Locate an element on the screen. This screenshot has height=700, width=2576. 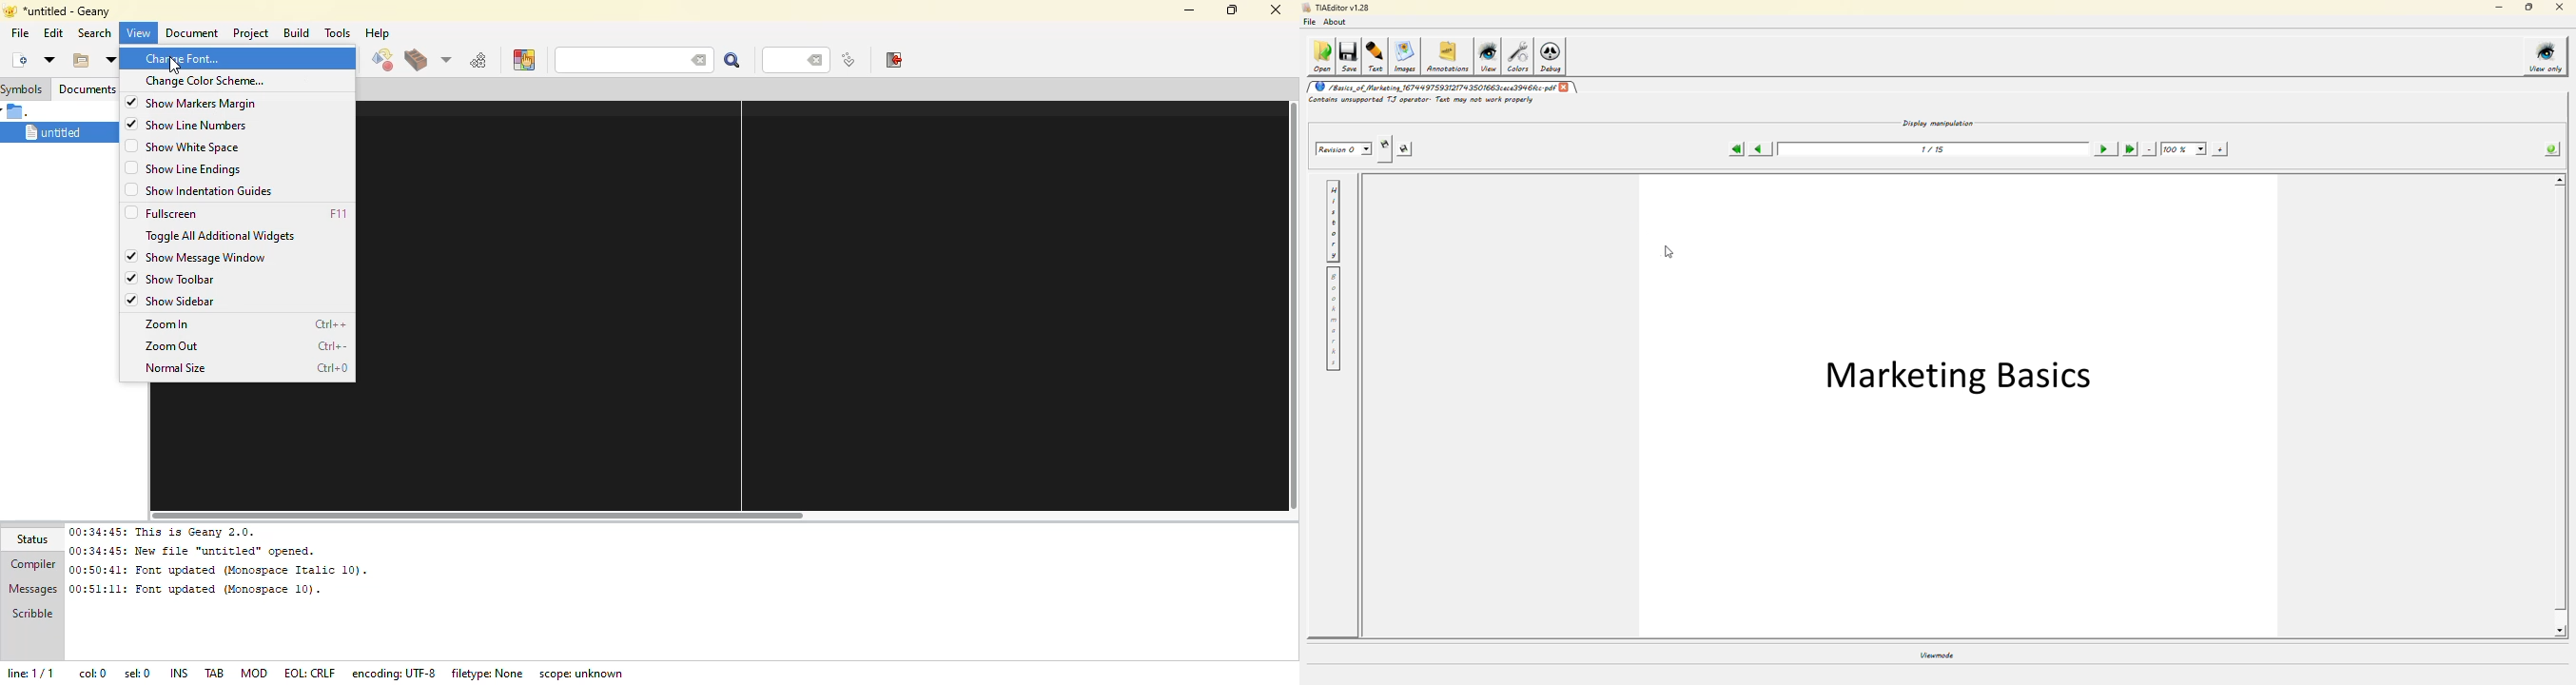
messages is located at coordinates (32, 590).